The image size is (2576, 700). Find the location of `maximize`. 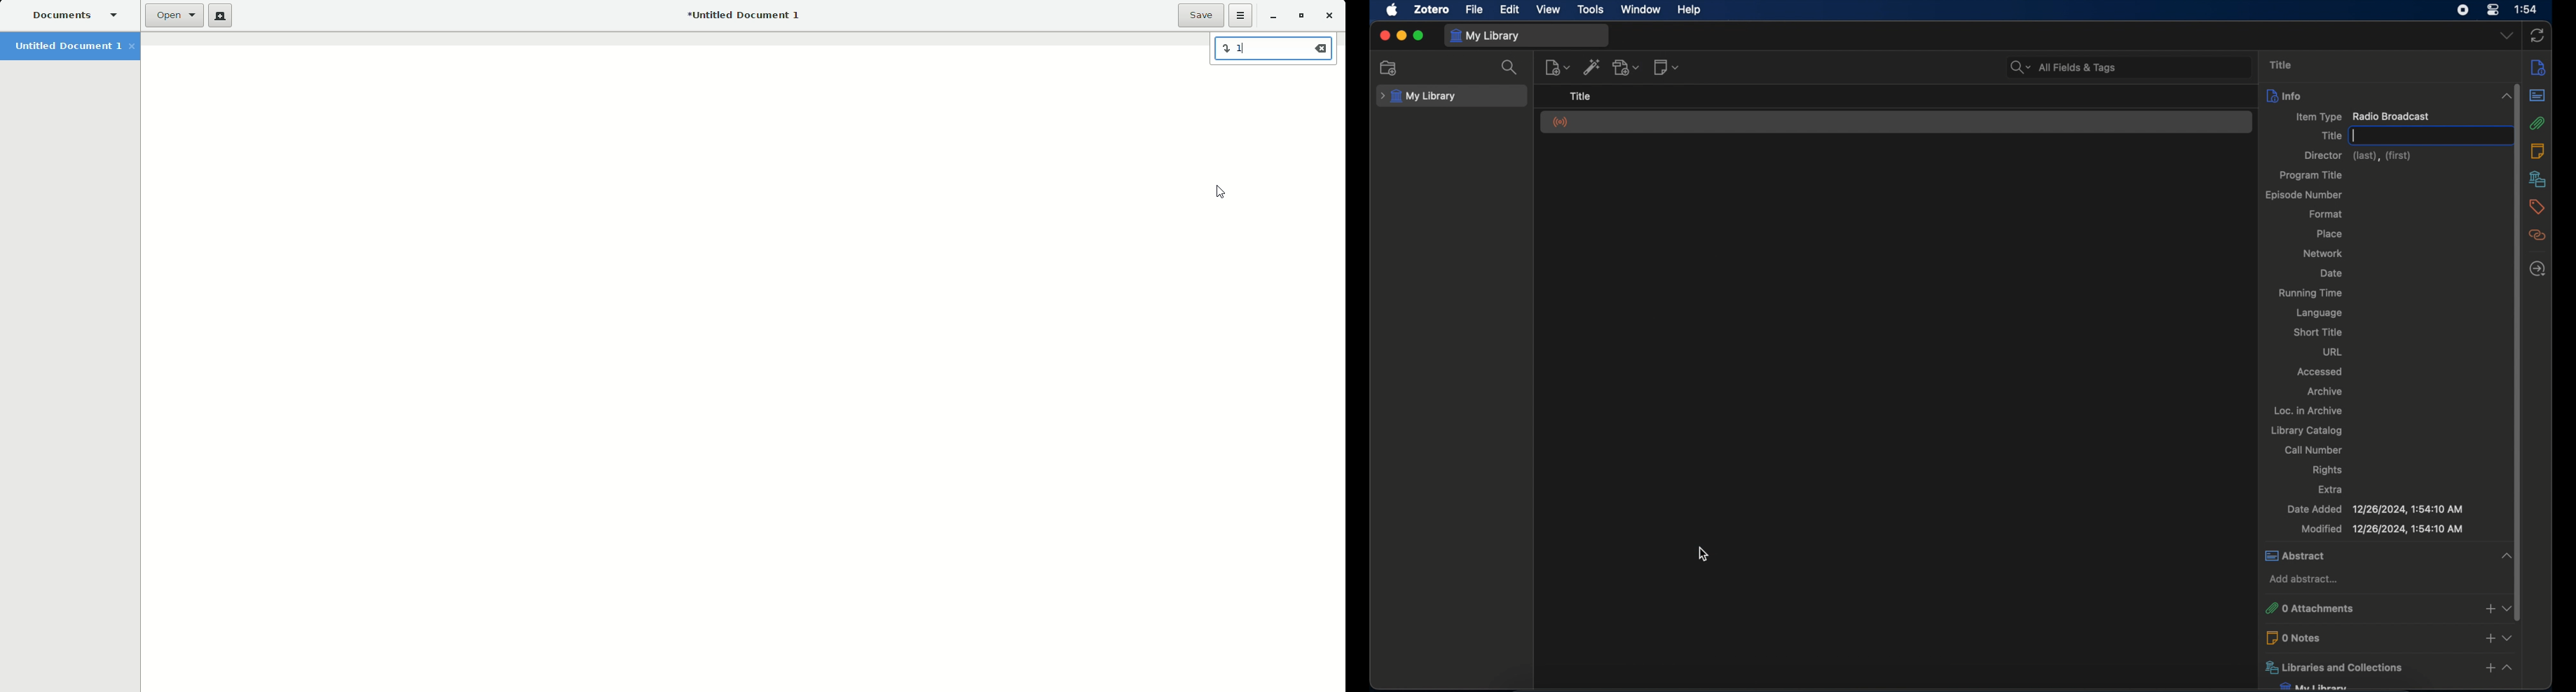

maximize is located at coordinates (1419, 36).